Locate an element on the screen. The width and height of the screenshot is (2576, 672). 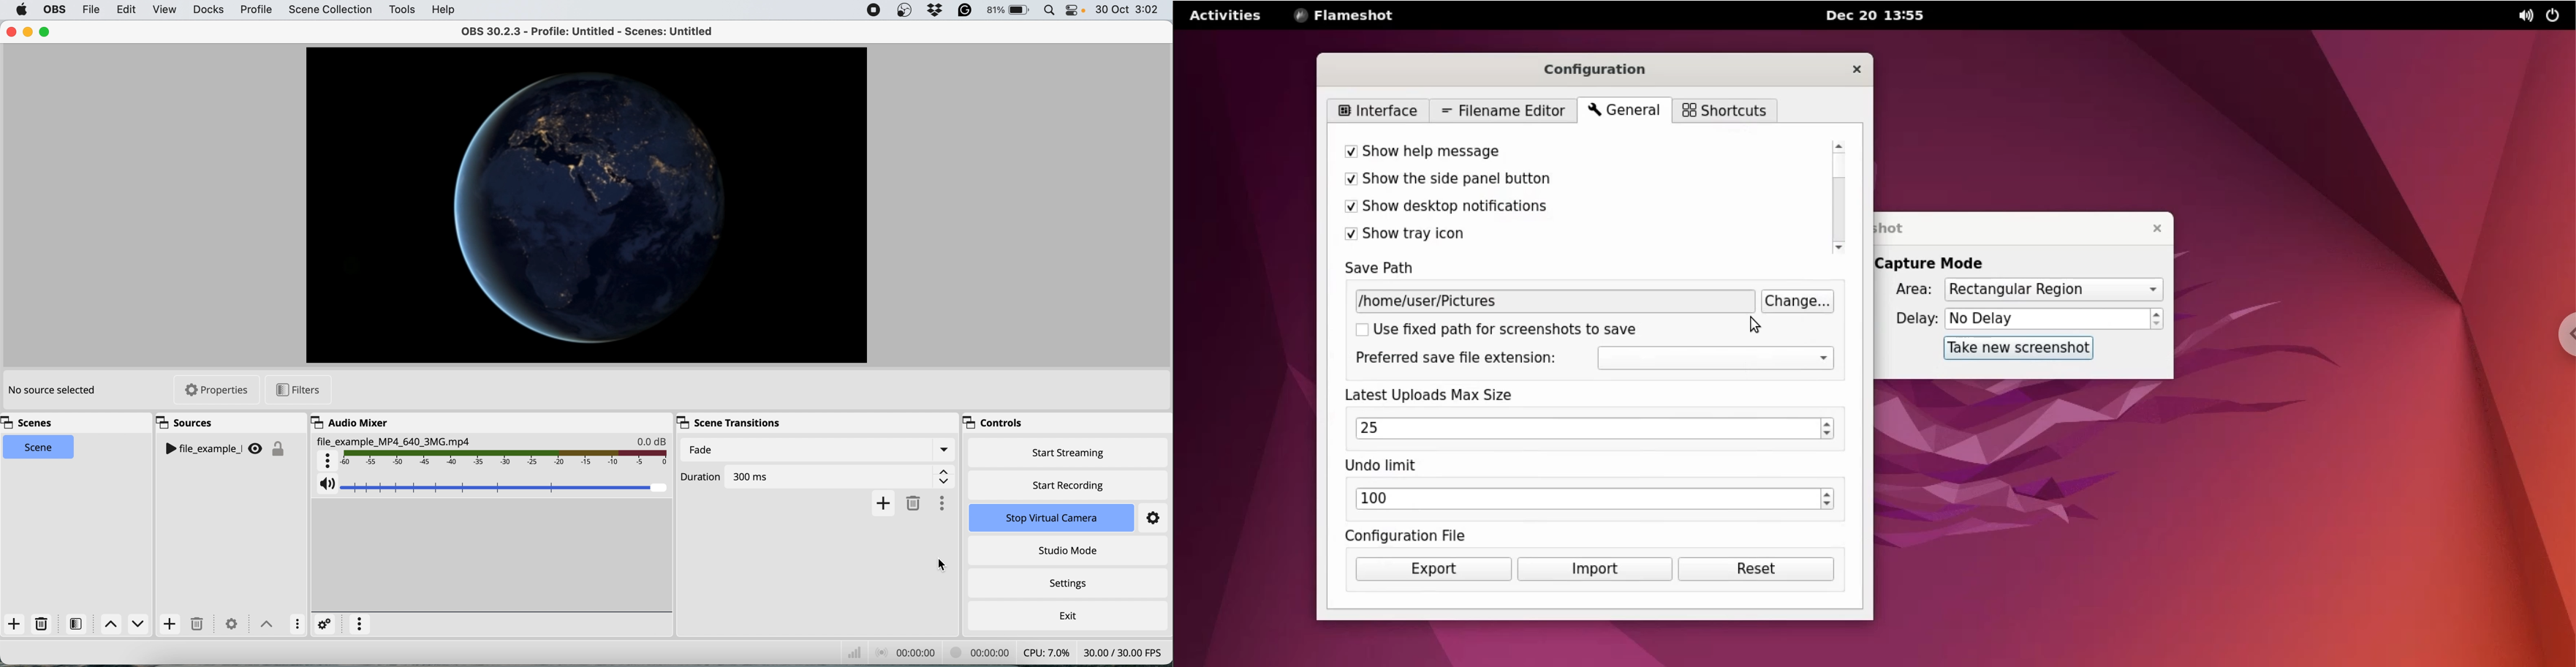
screen recorder is located at coordinates (871, 10).